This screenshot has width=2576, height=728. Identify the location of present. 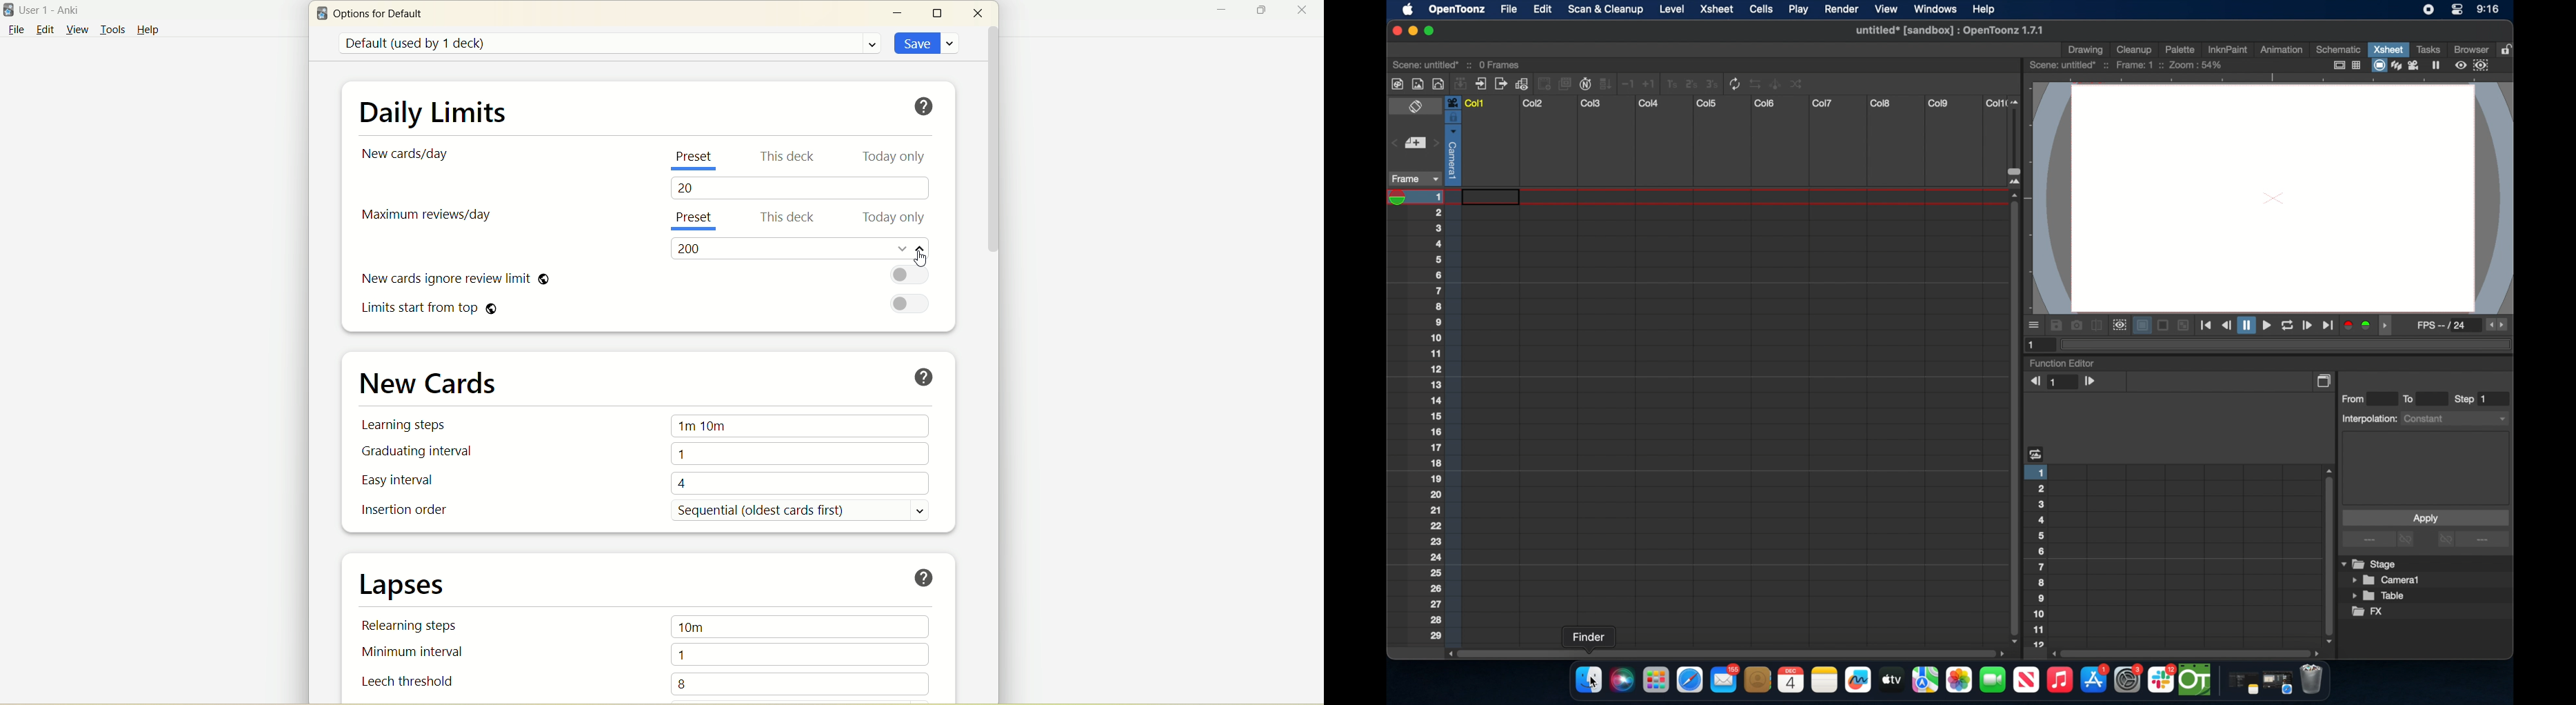
(694, 219).